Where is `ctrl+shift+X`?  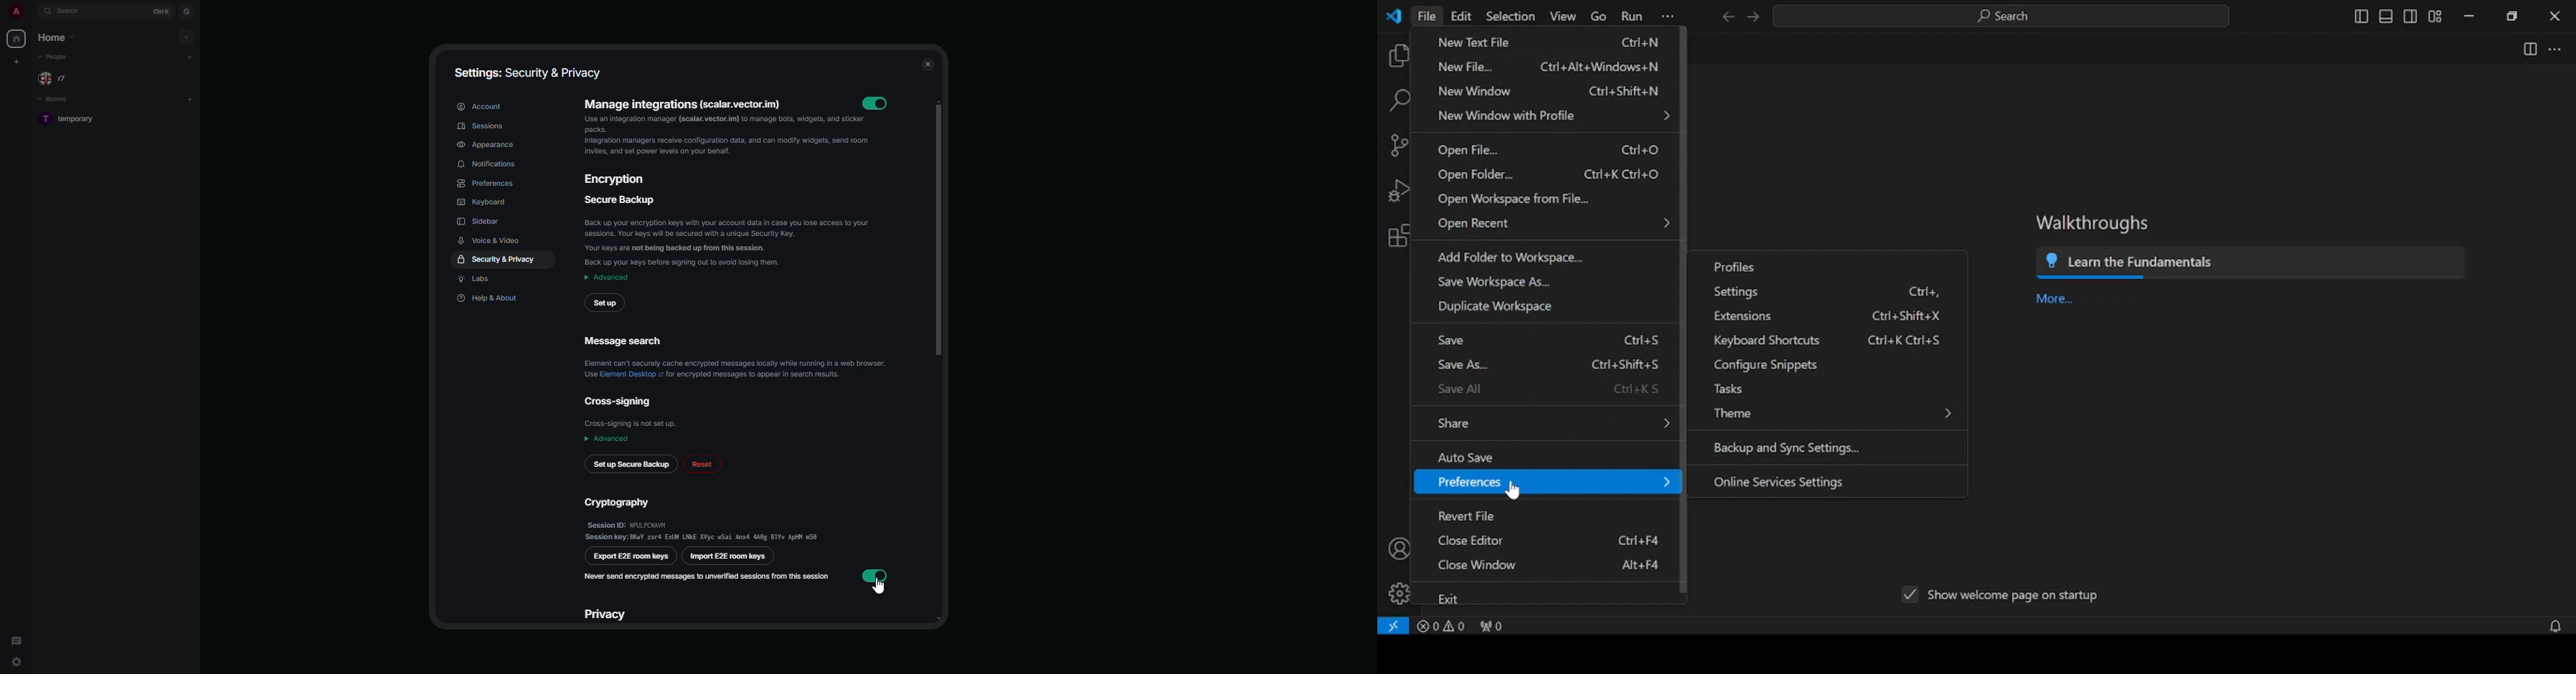
ctrl+shift+X is located at coordinates (1907, 316).